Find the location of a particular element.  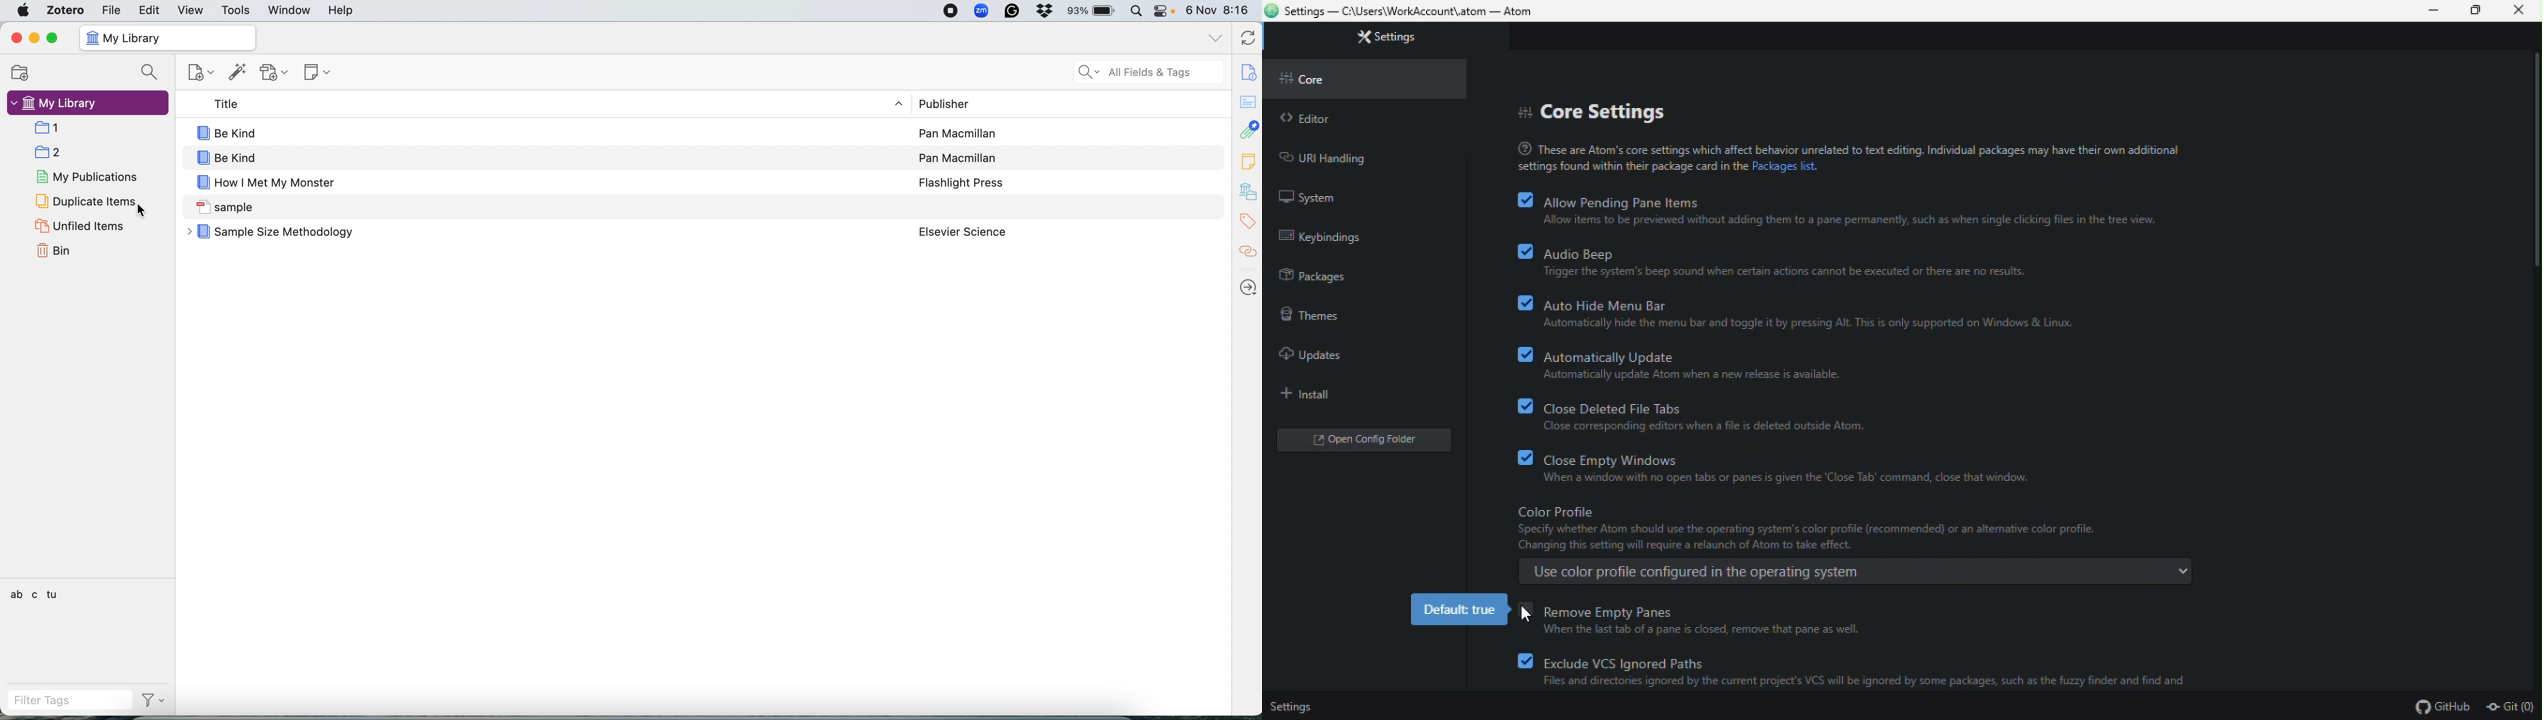

locate is located at coordinates (1249, 284).